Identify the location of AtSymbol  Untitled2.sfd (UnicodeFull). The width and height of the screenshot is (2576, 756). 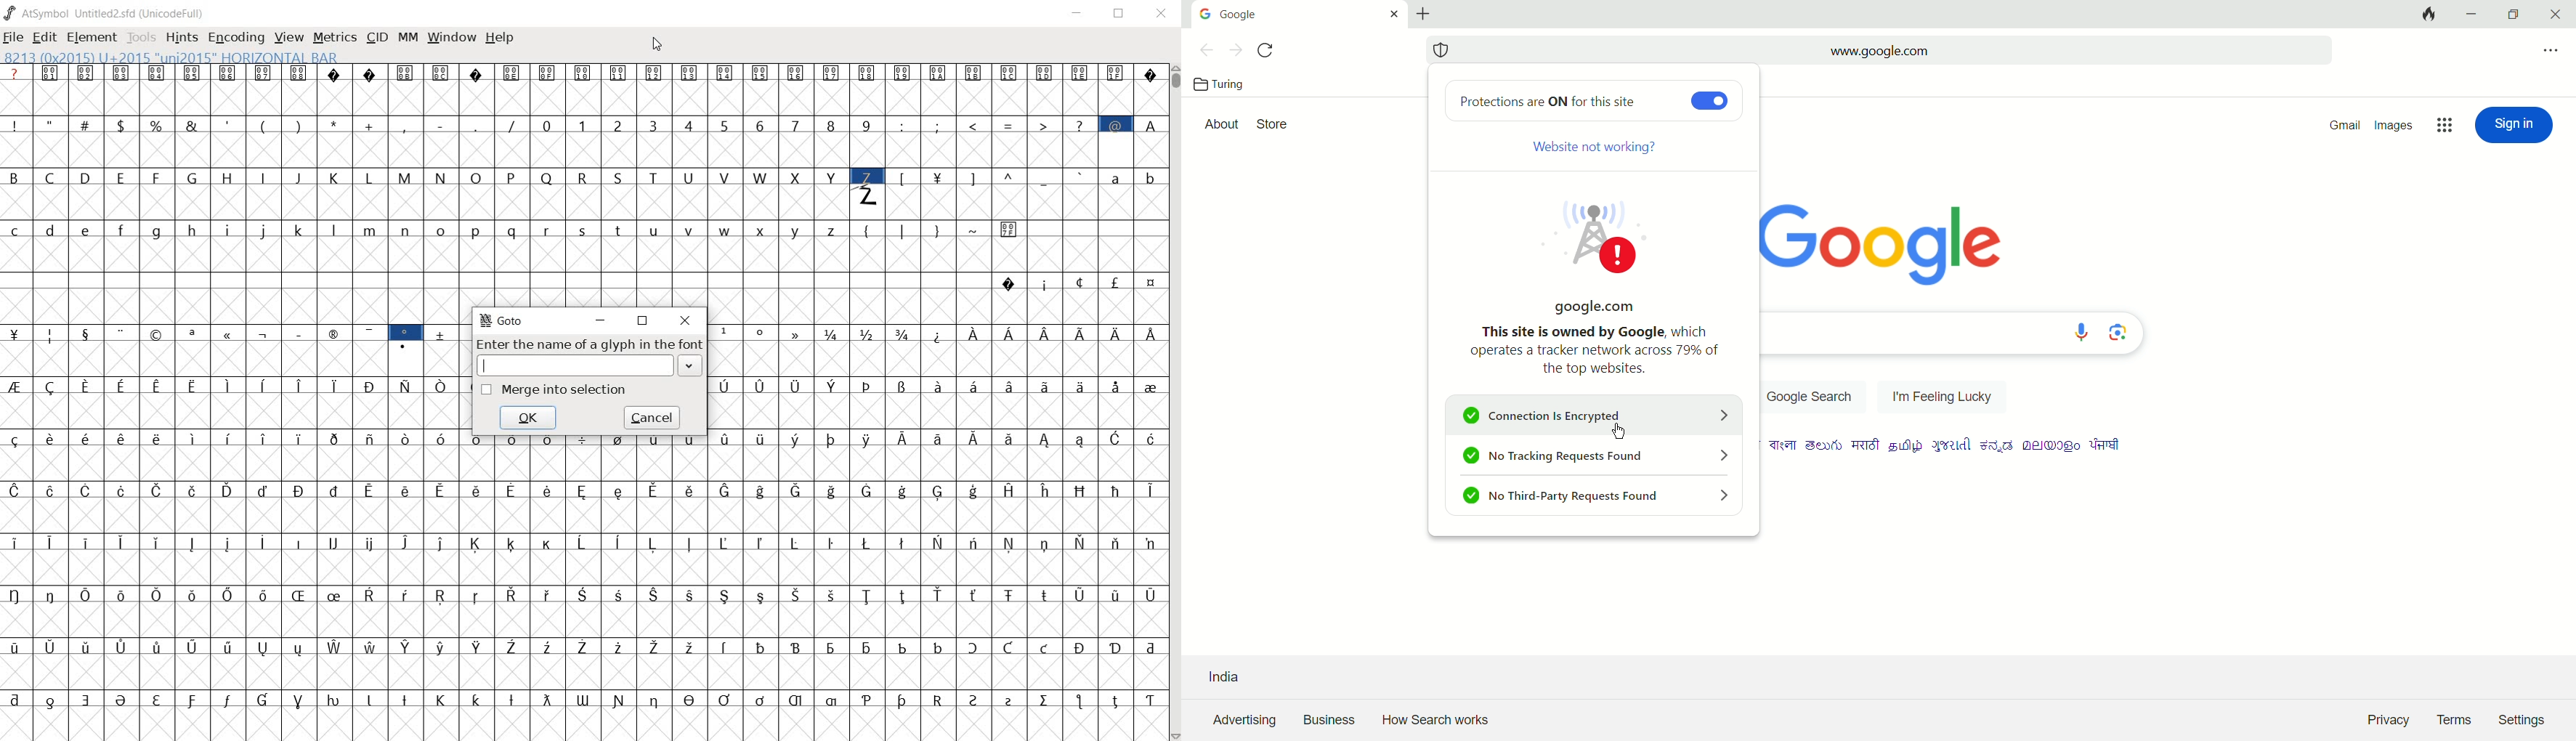
(105, 13).